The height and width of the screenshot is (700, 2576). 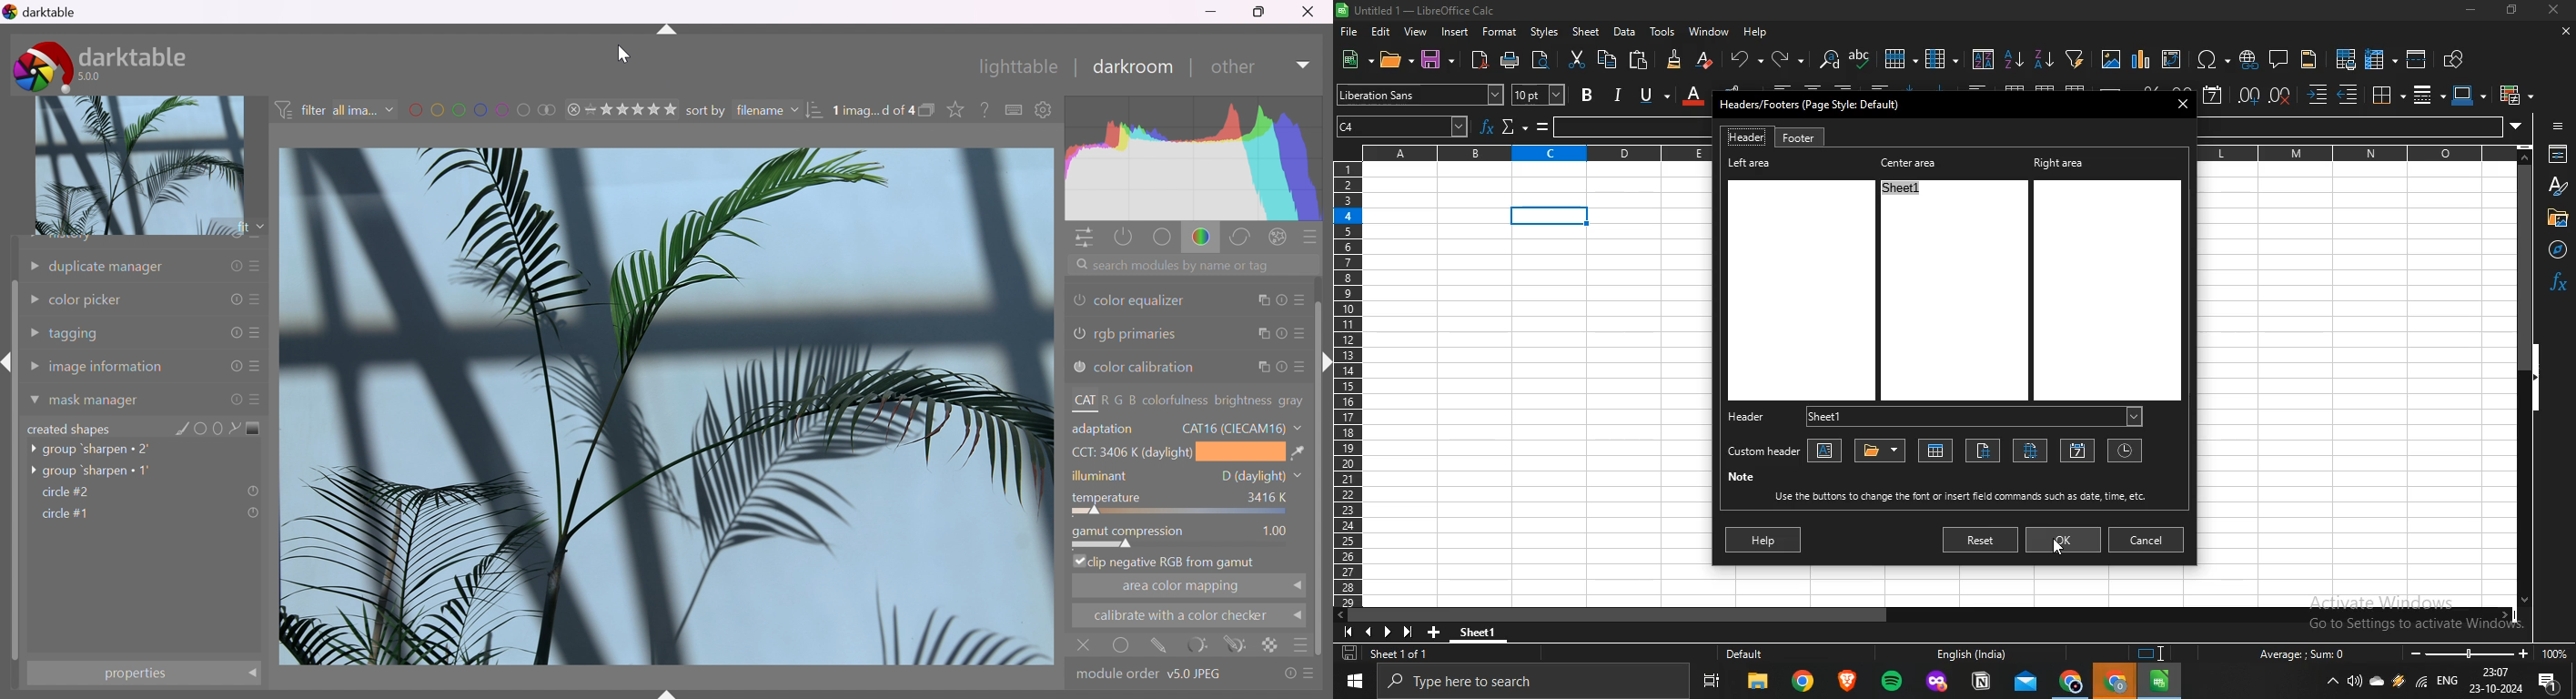 What do you see at coordinates (1477, 59) in the screenshot?
I see `export directly as pdf` at bounding box center [1477, 59].